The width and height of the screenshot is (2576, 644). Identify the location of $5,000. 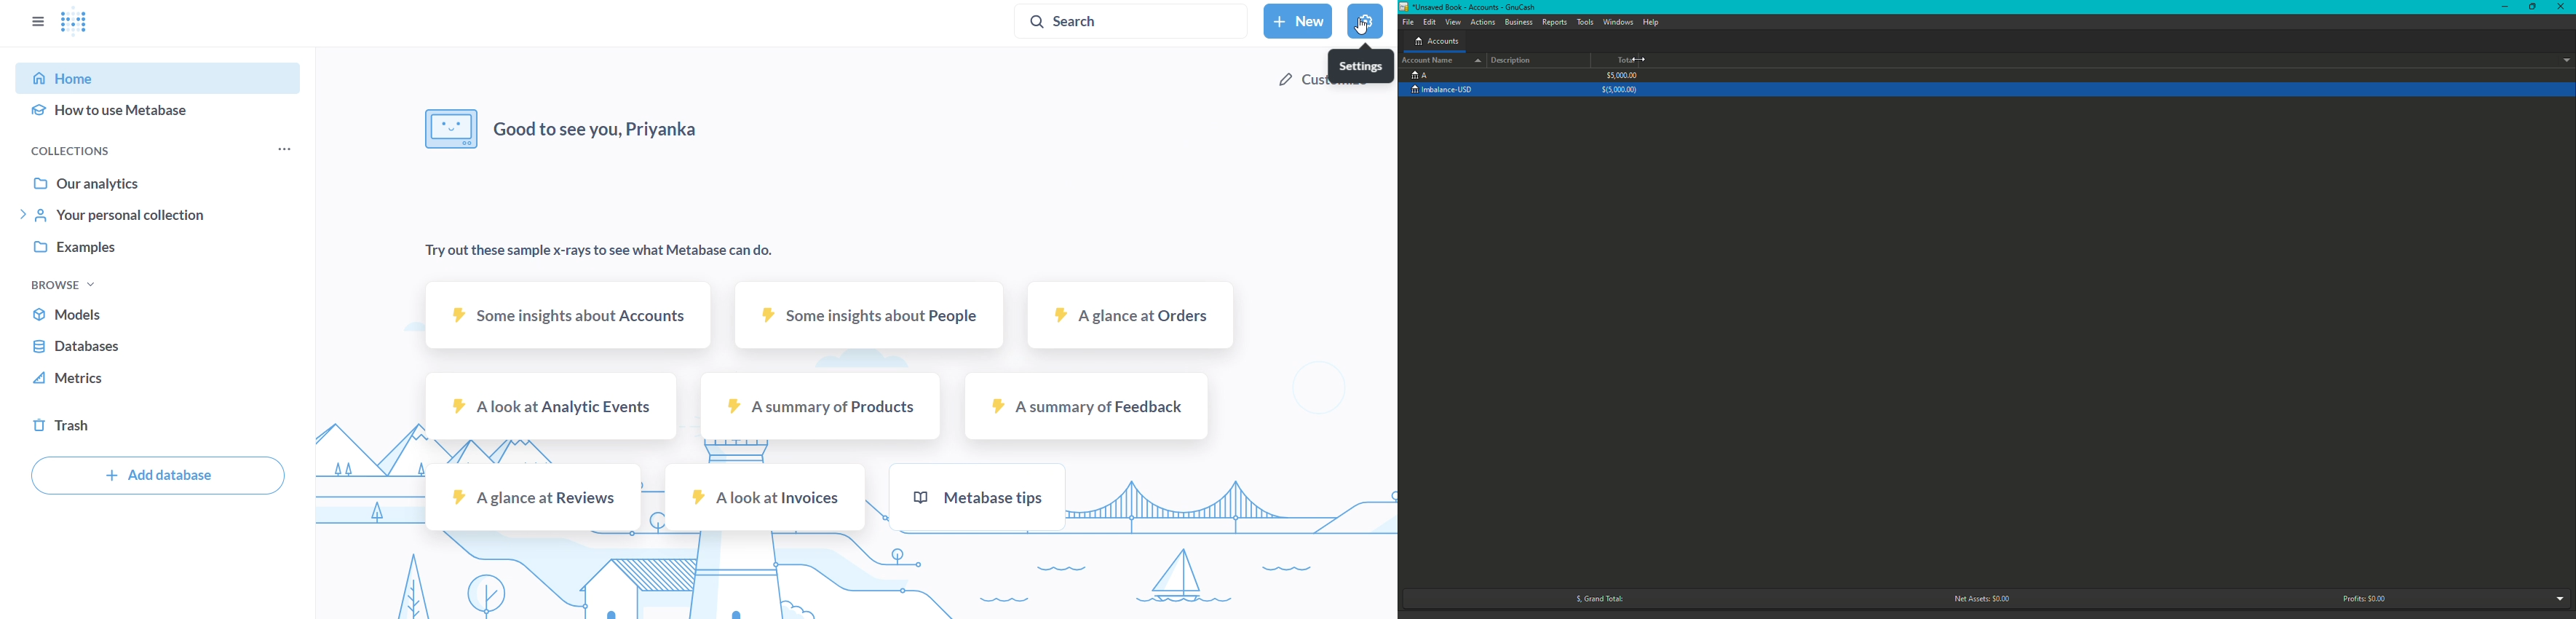
(1621, 83).